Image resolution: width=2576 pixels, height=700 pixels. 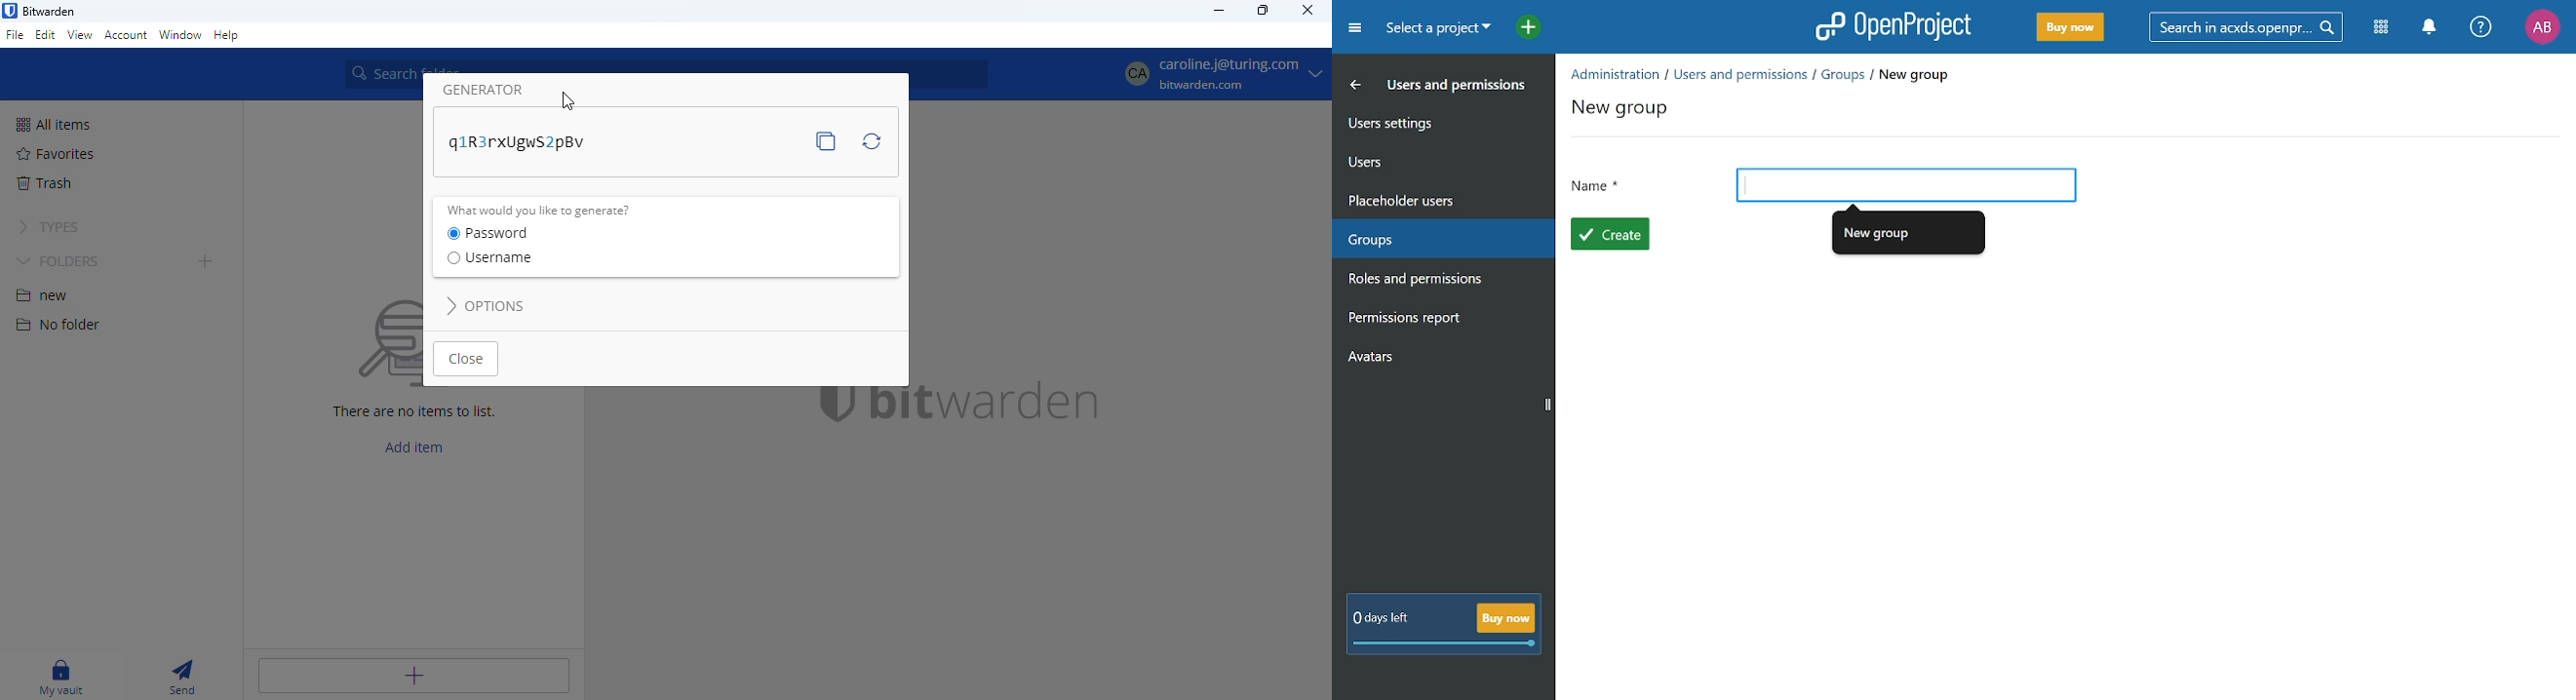 I want to click on roles and permissions, so click(x=1435, y=280).